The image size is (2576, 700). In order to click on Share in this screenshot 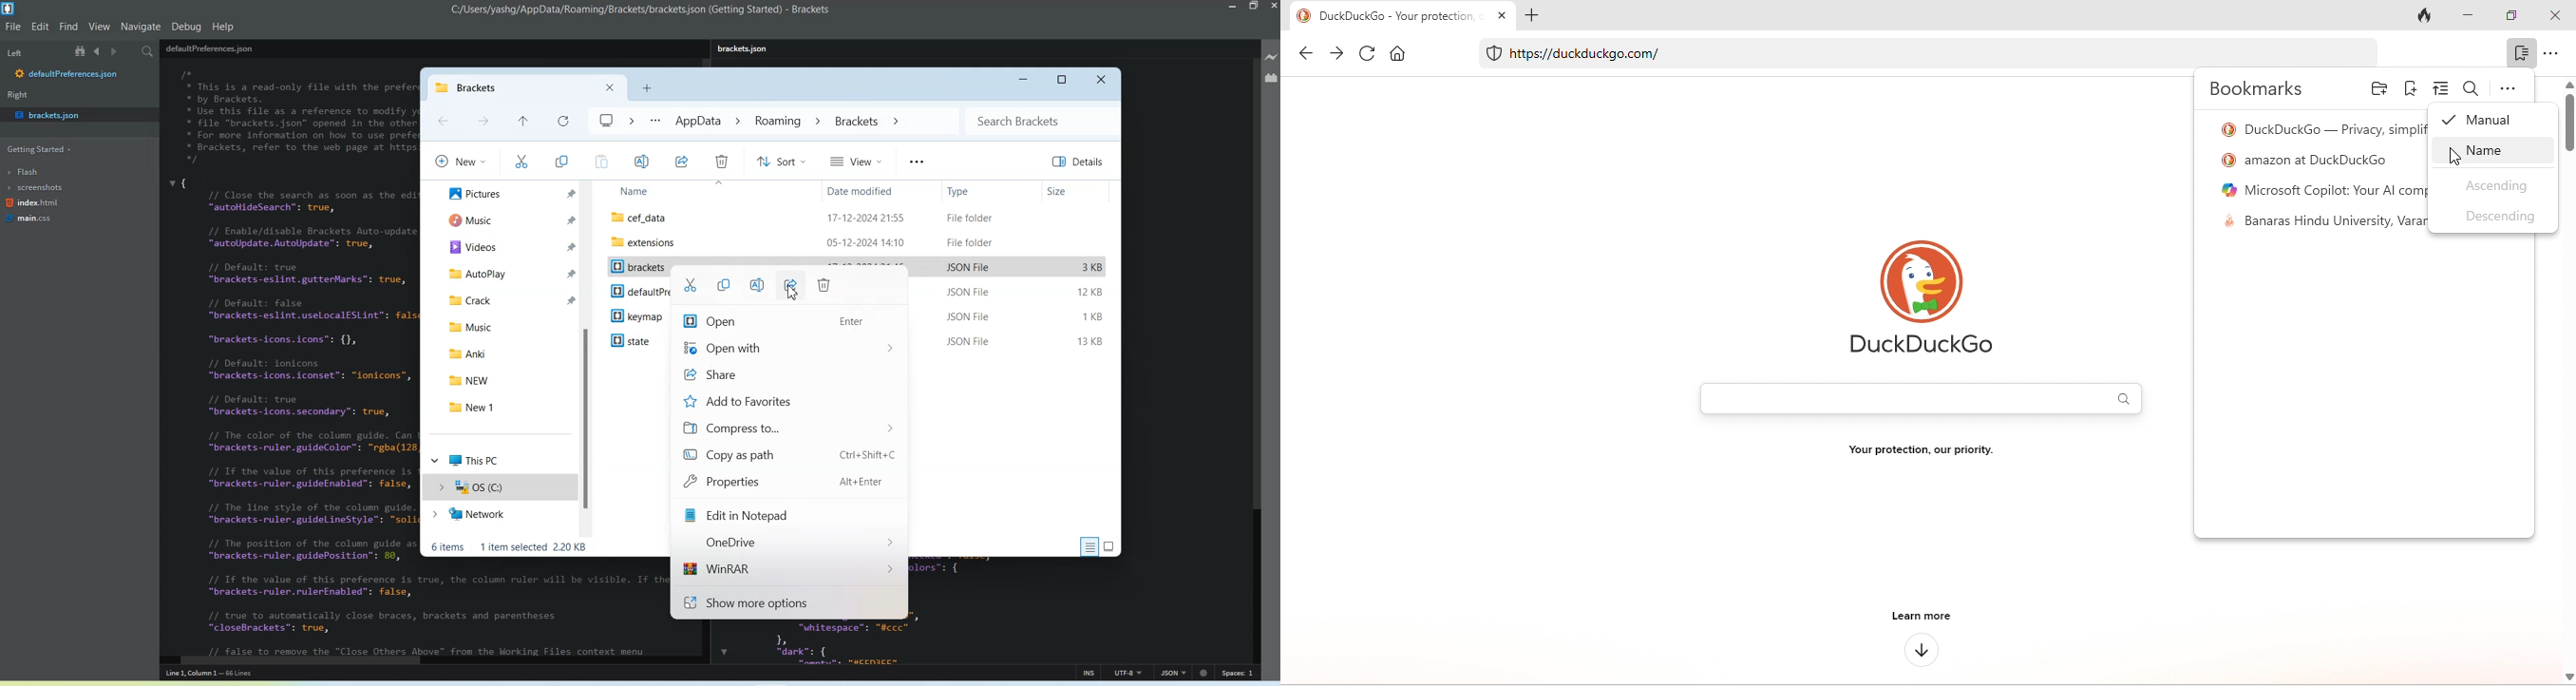, I will do `click(790, 286)`.